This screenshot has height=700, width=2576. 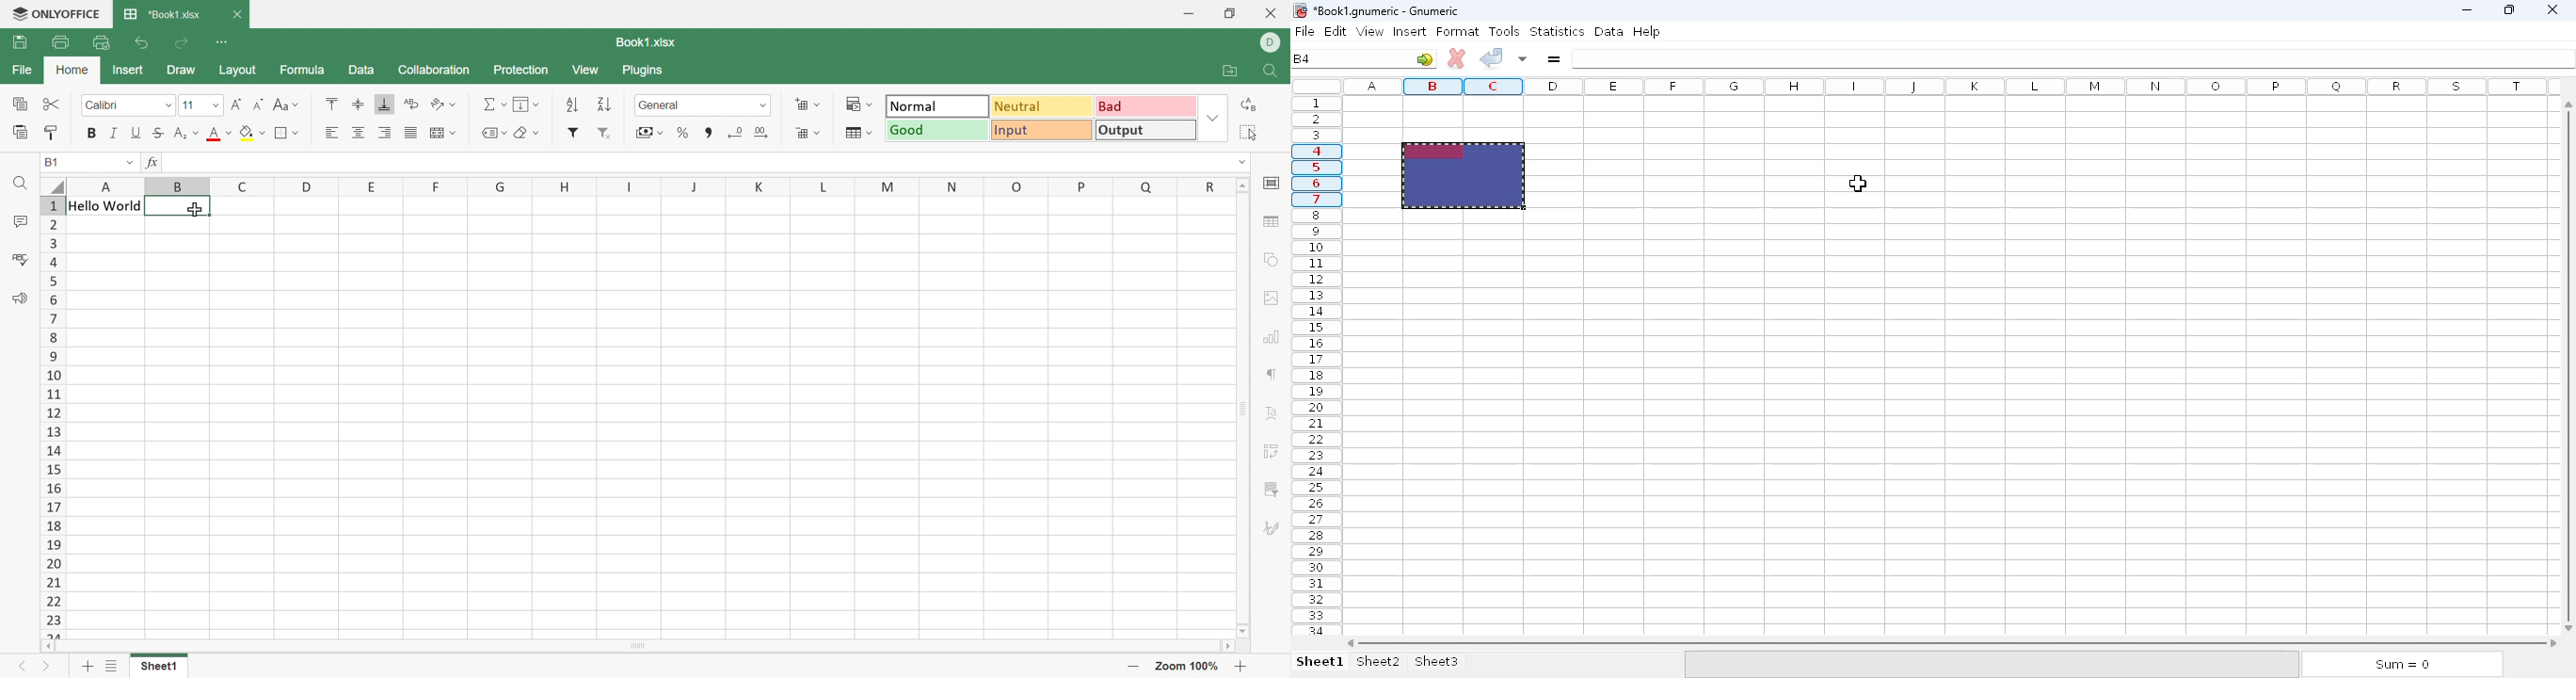 I want to click on Wrap text, so click(x=442, y=133).